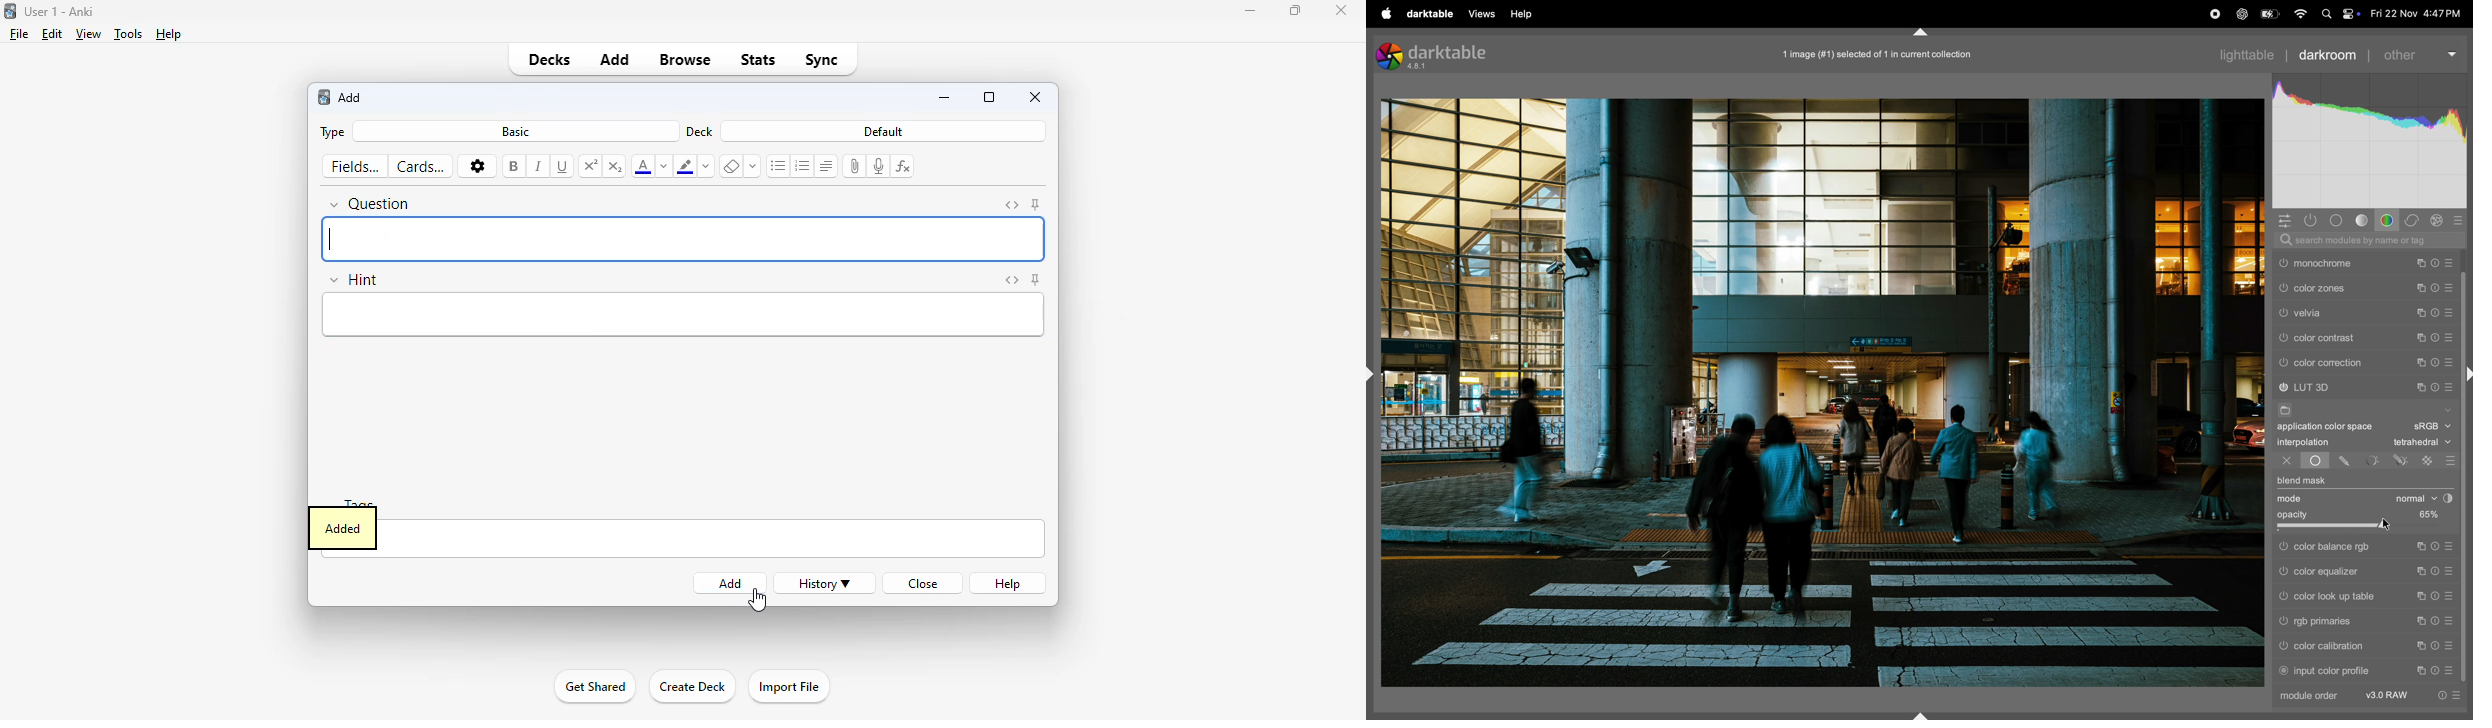  Describe the element at coordinates (370, 204) in the screenshot. I see `question` at that location.